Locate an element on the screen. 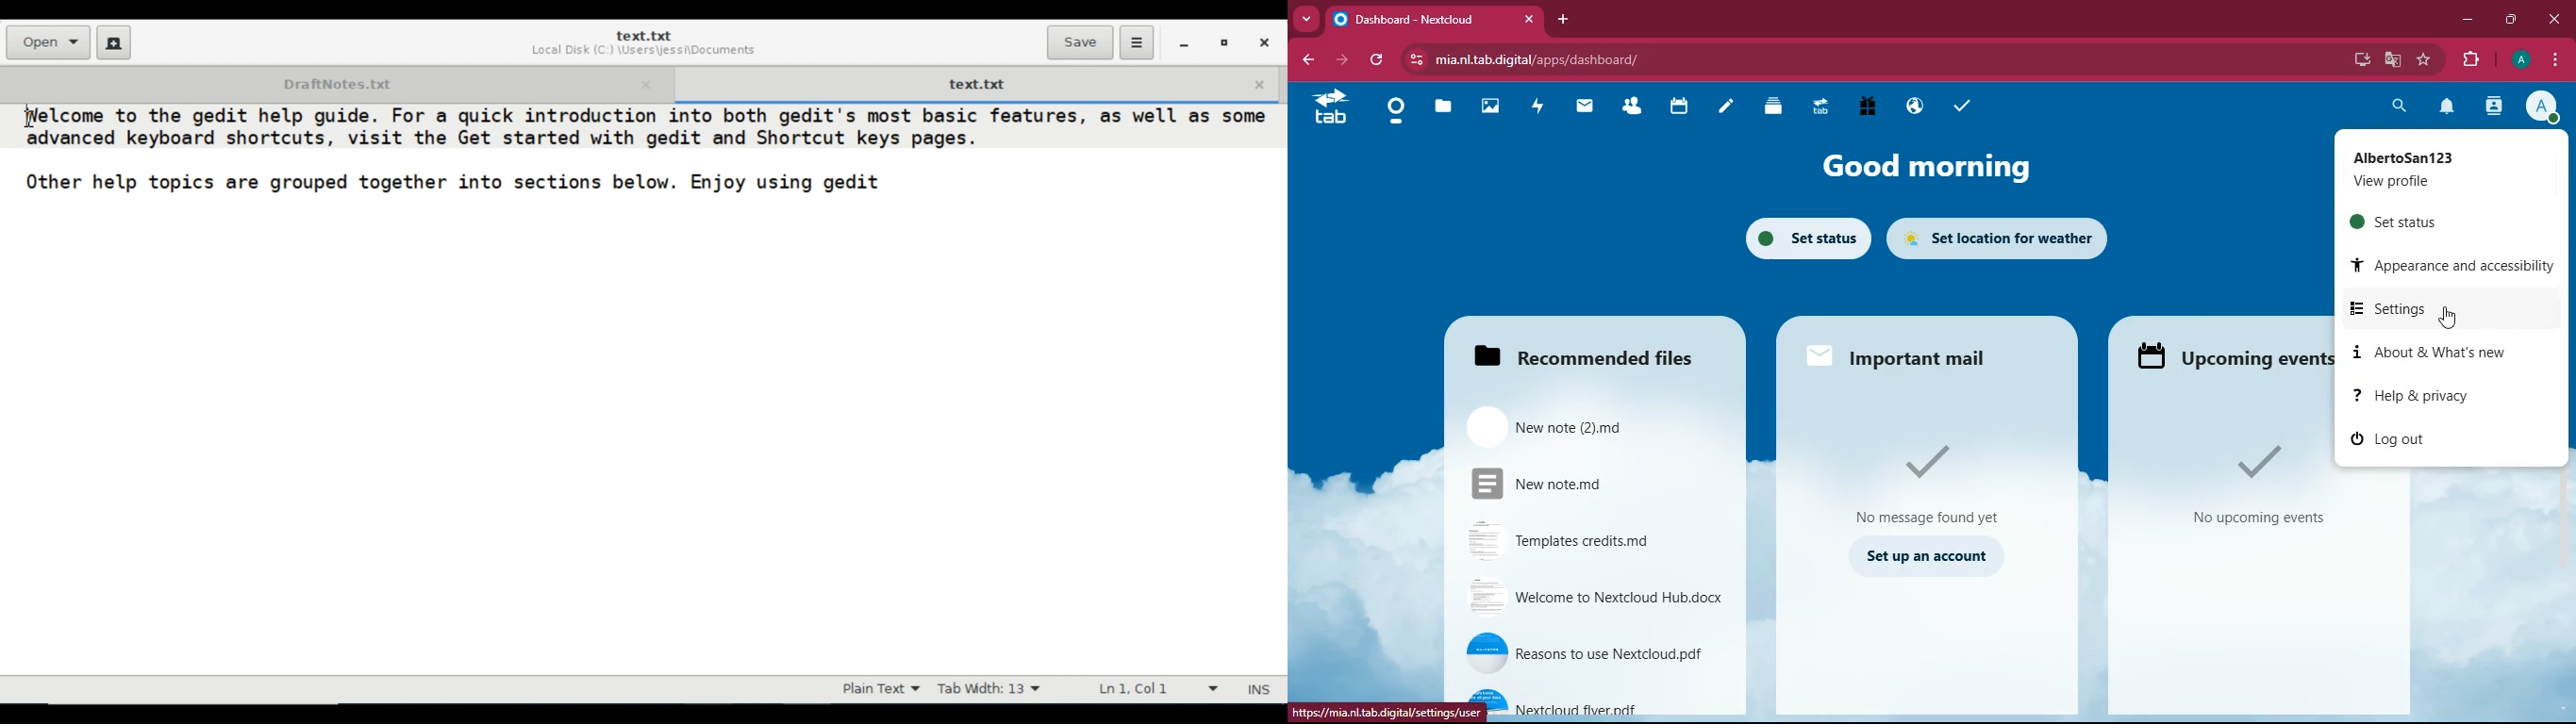 This screenshot has width=2576, height=728. contacts is located at coordinates (2492, 108).